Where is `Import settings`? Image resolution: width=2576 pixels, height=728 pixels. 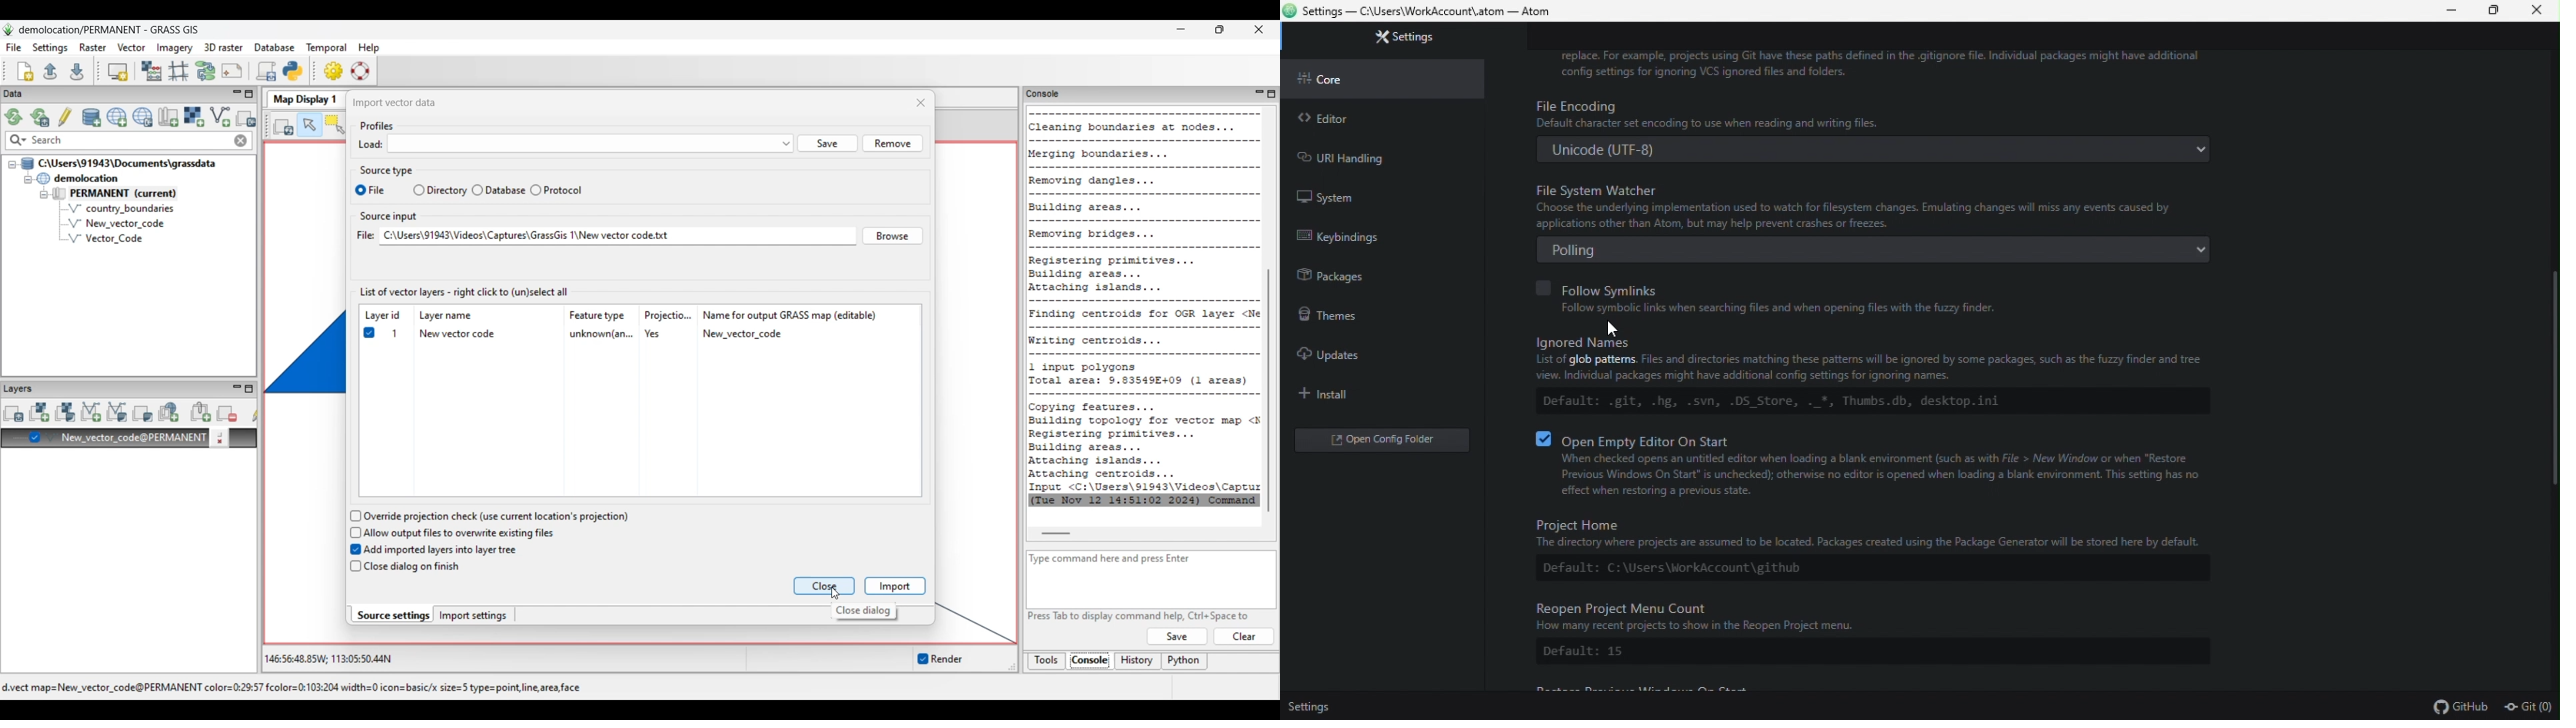
Import settings is located at coordinates (473, 615).